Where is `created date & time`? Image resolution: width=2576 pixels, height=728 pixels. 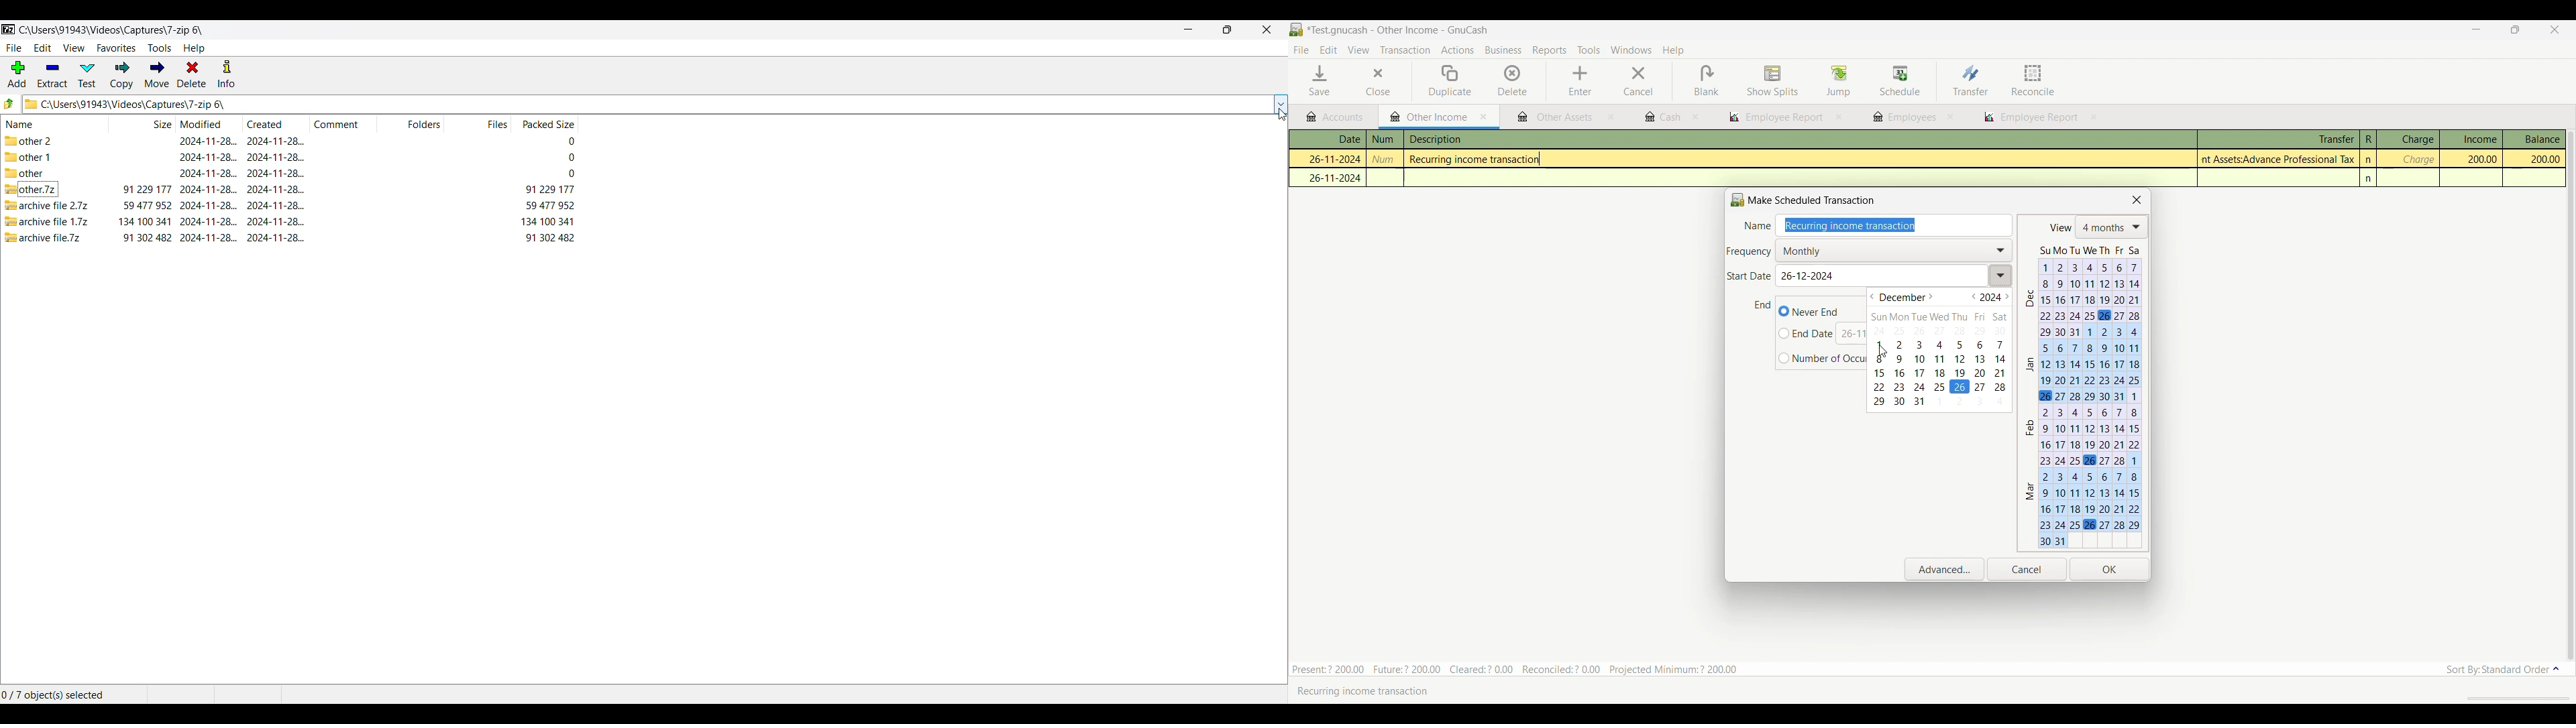
created date & time is located at coordinates (275, 157).